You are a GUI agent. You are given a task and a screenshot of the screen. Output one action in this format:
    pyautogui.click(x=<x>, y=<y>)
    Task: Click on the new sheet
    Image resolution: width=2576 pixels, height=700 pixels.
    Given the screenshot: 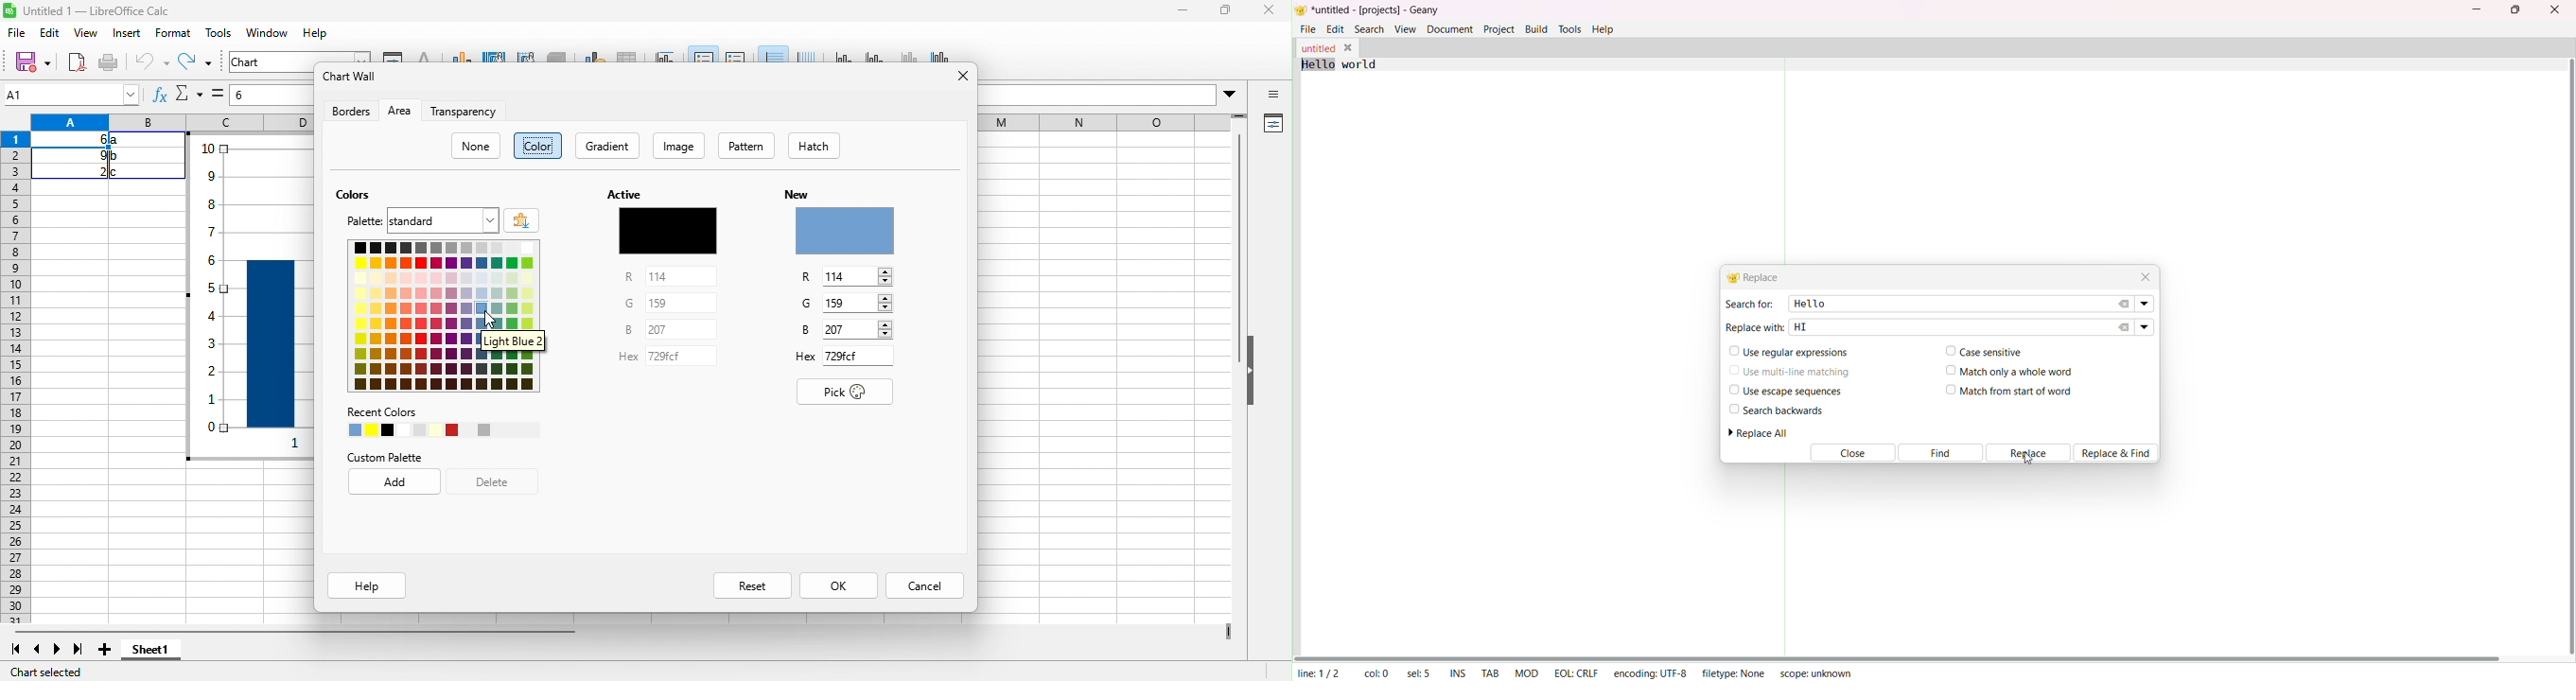 What is the action you would take?
    pyautogui.click(x=107, y=653)
    